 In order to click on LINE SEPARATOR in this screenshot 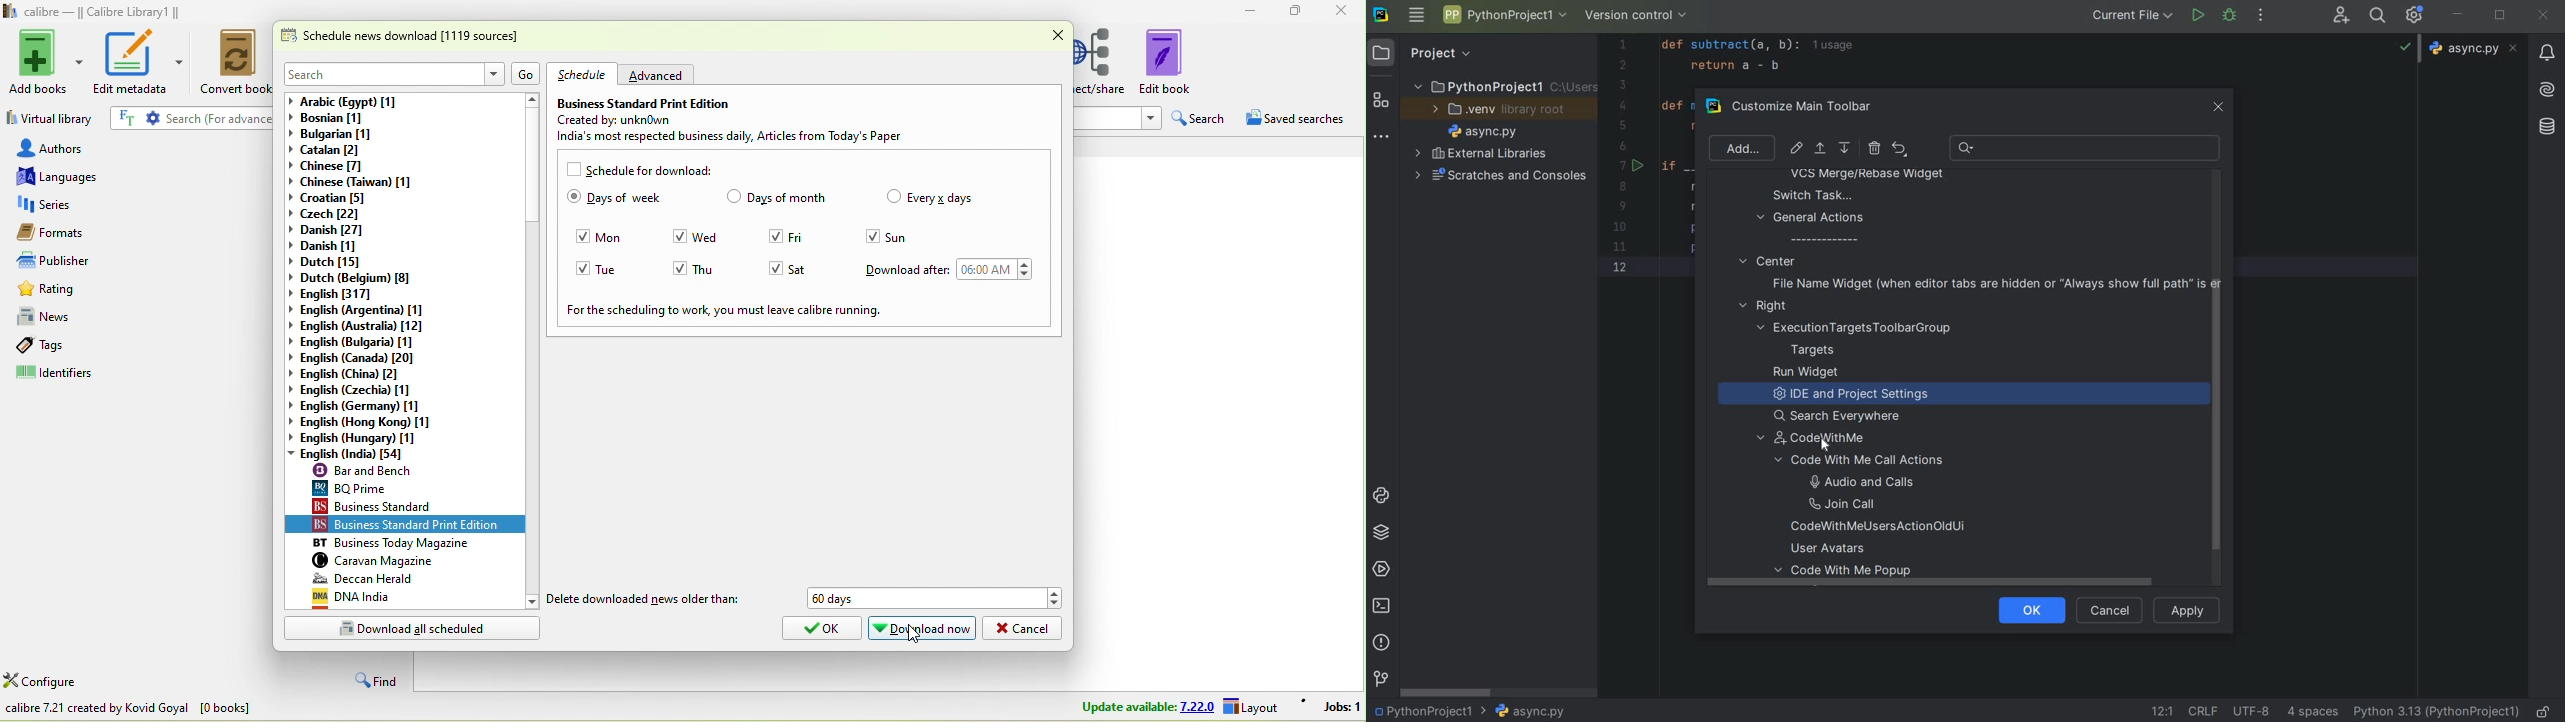, I will do `click(2205, 710)`.